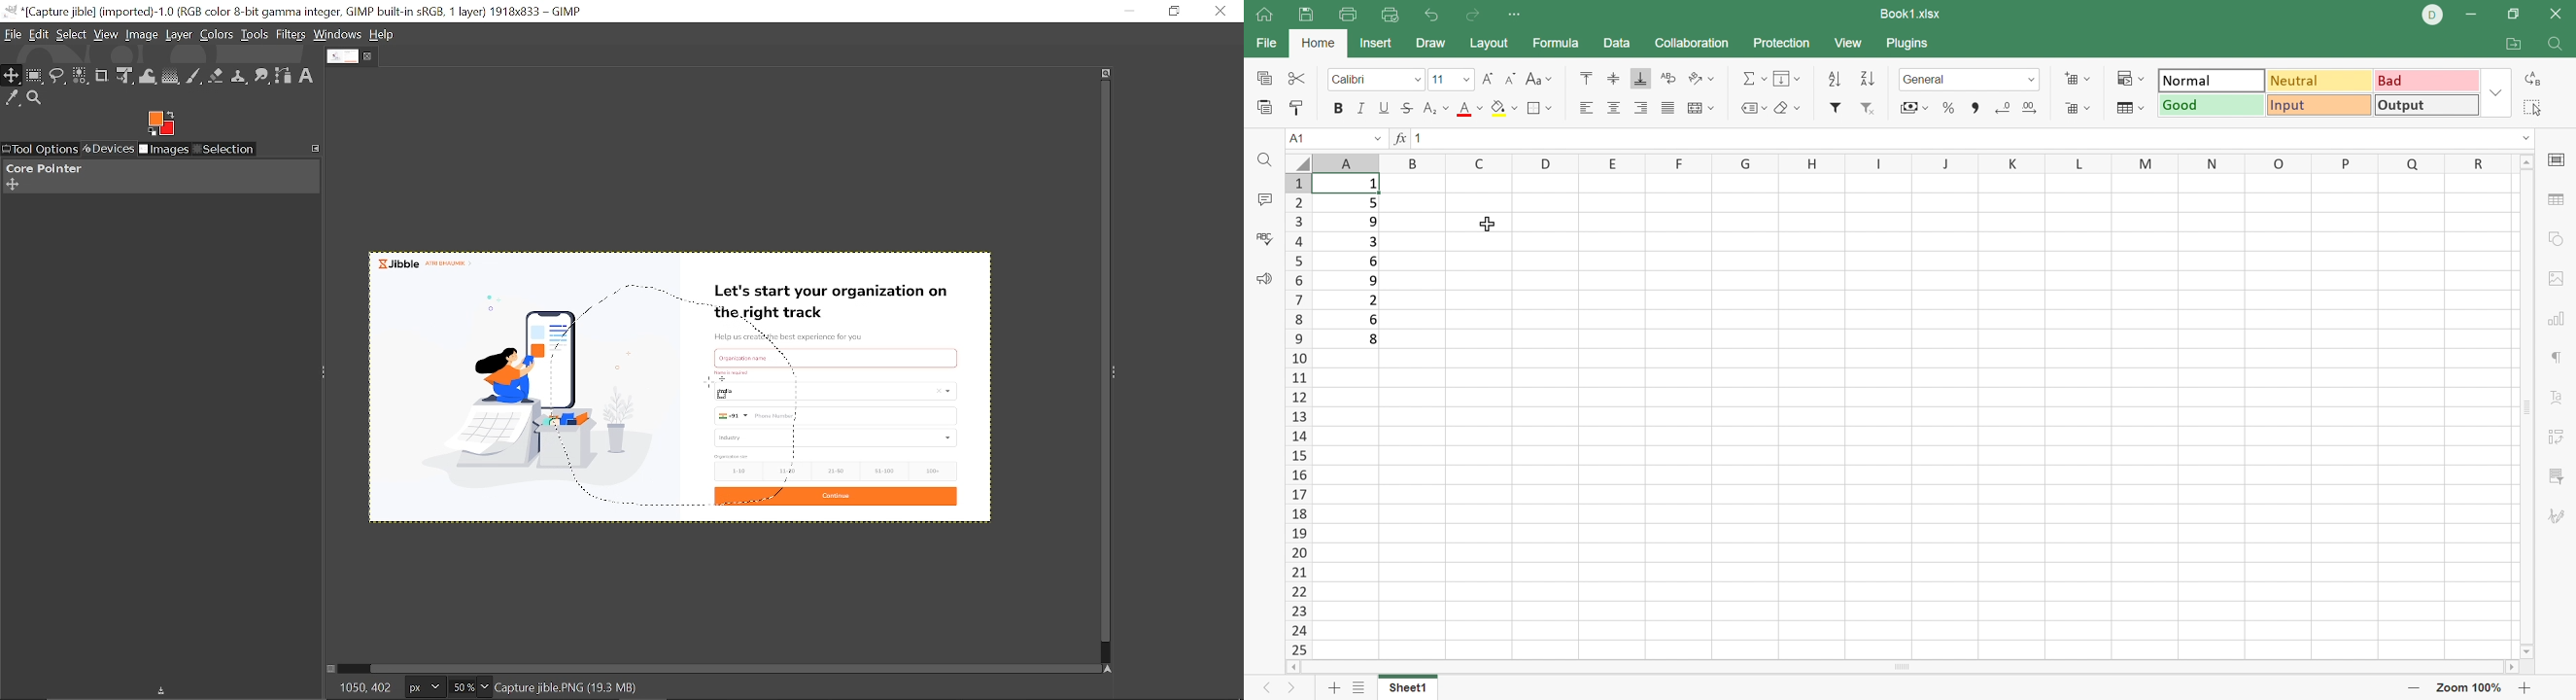 The height and width of the screenshot is (700, 2576). What do you see at coordinates (2004, 108) in the screenshot?
I see `Decrease decimal` at bounding box center [2004, 108].